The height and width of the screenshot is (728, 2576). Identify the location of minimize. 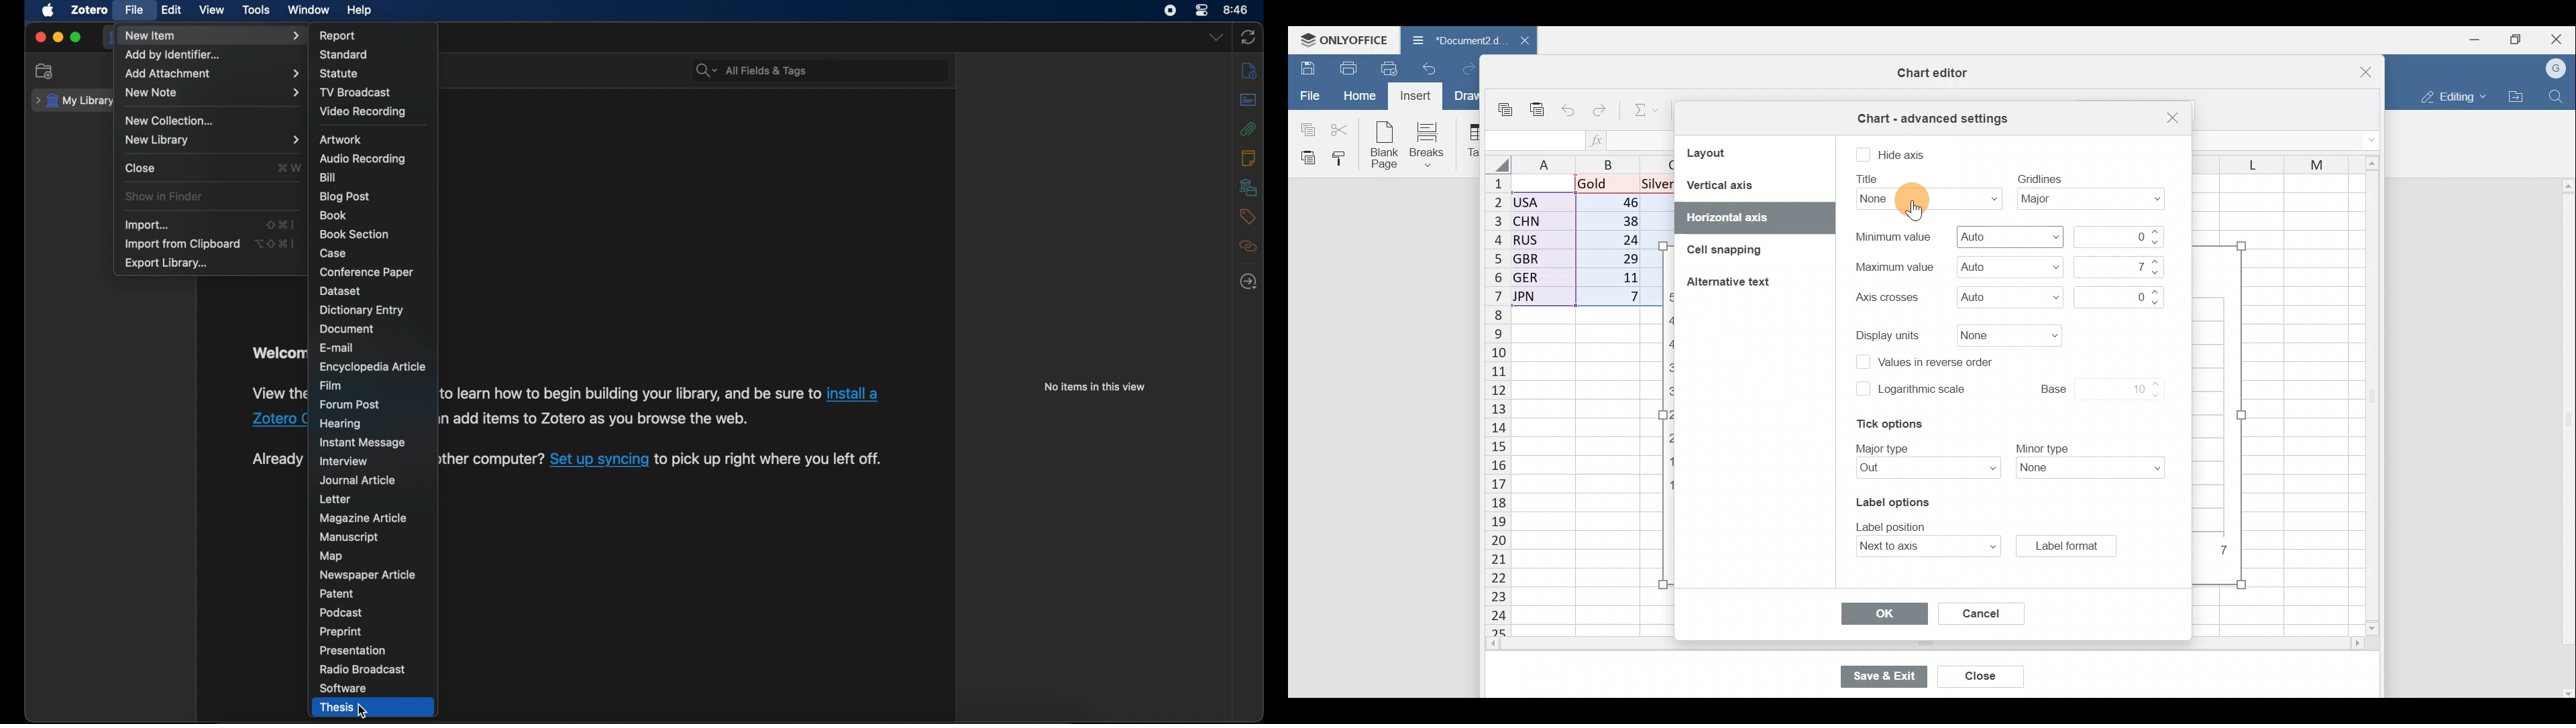
(58, 38).